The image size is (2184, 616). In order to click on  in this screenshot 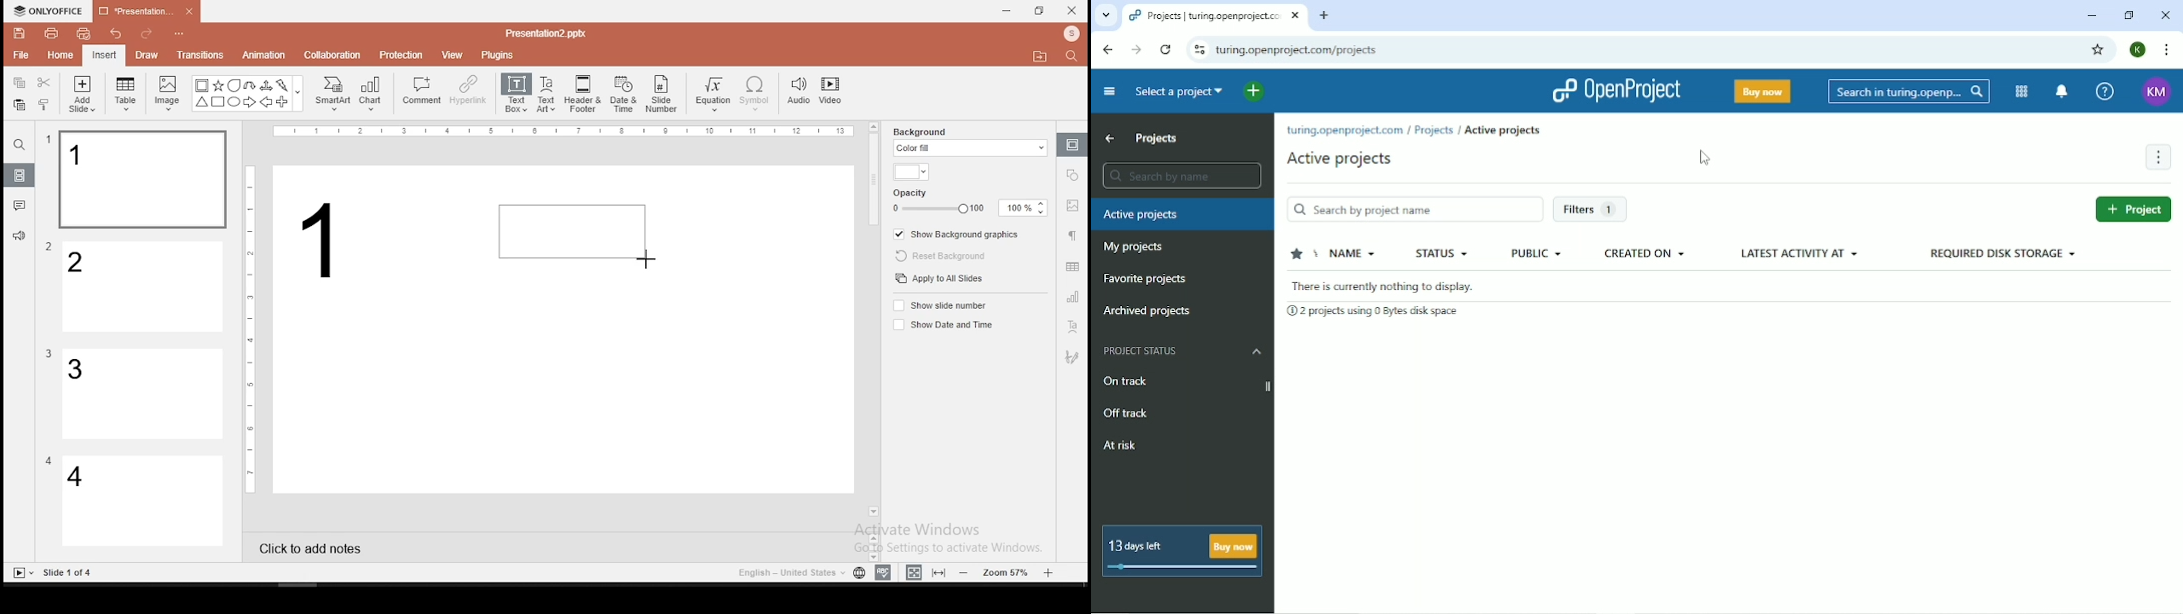, I will do `click(49, 247)`.